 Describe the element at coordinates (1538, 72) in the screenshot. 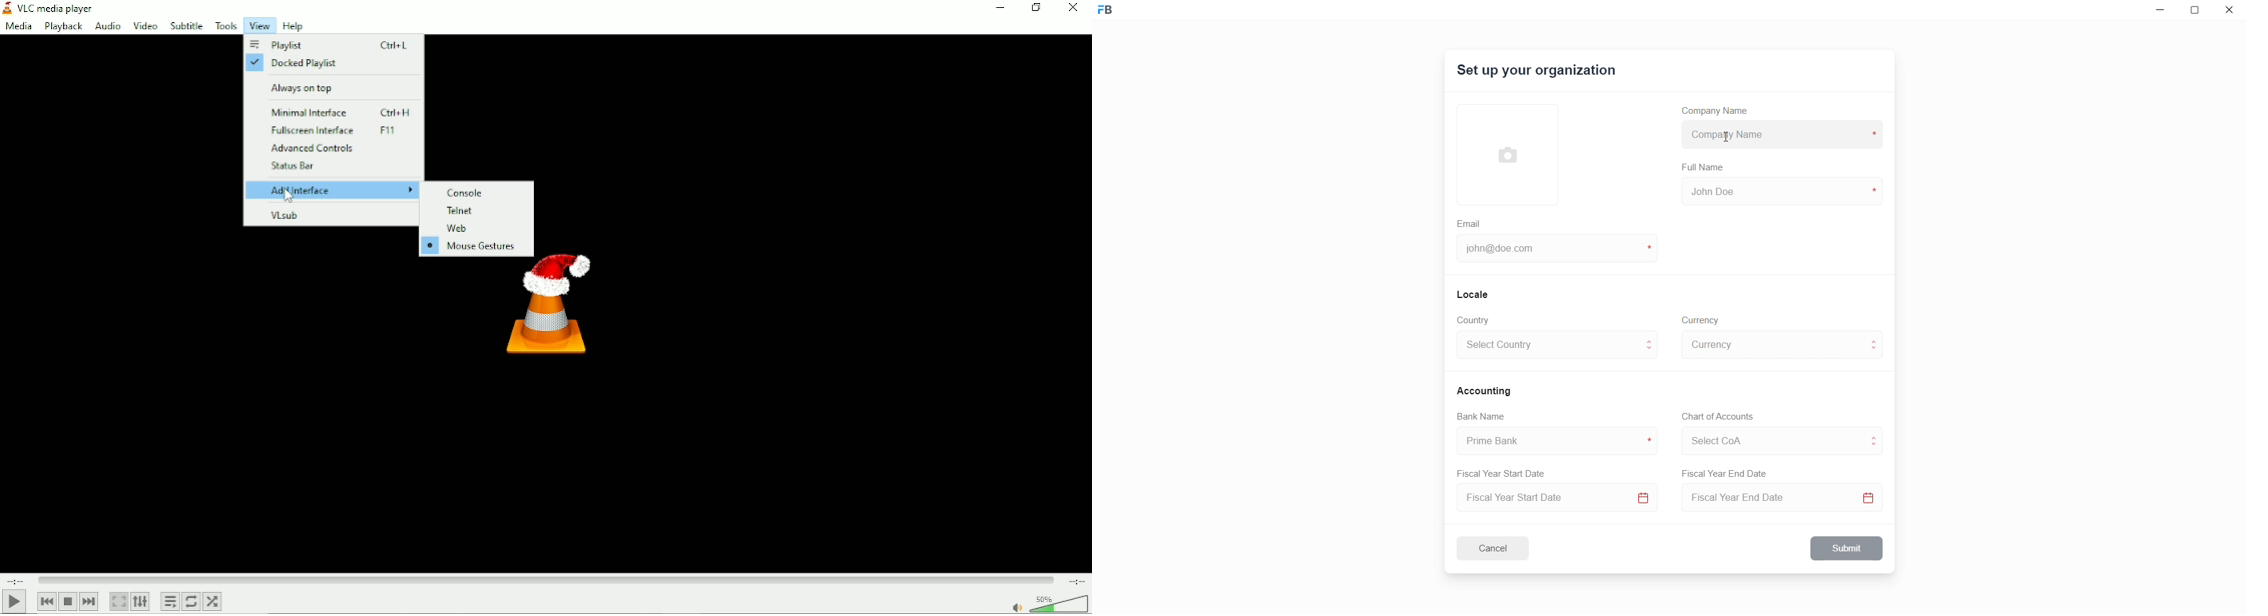

I see `Set up your organization` at that location.